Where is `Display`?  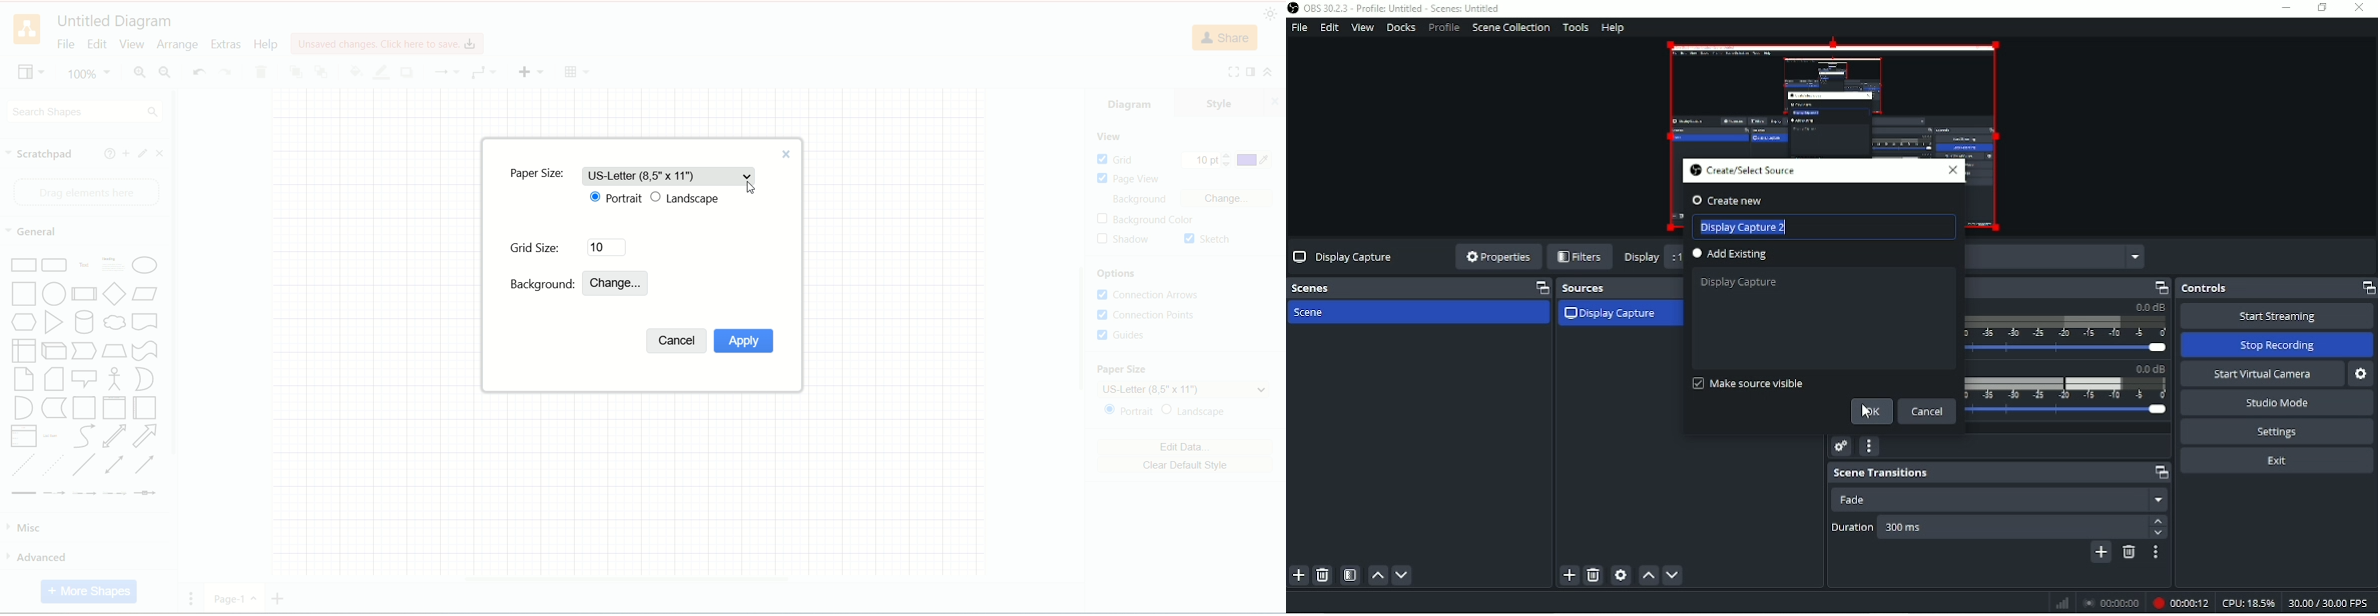
Display is located at coordinates (1642, 256).